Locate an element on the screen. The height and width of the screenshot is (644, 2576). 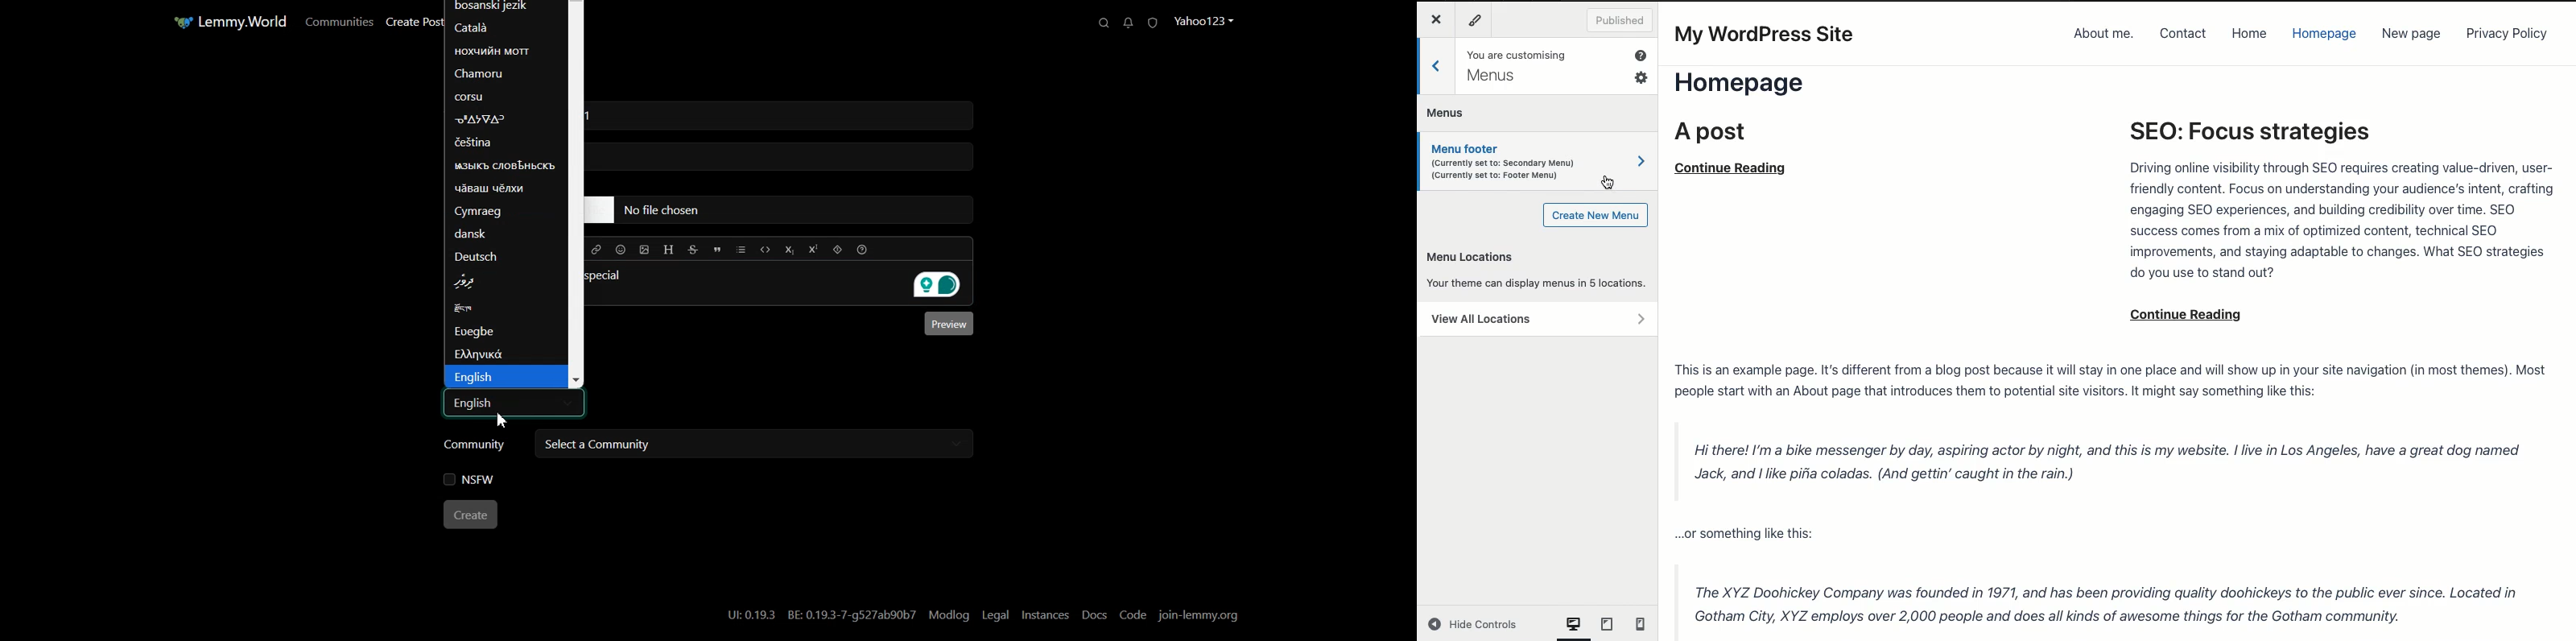
Tools is located at coordinates (1476, 22).